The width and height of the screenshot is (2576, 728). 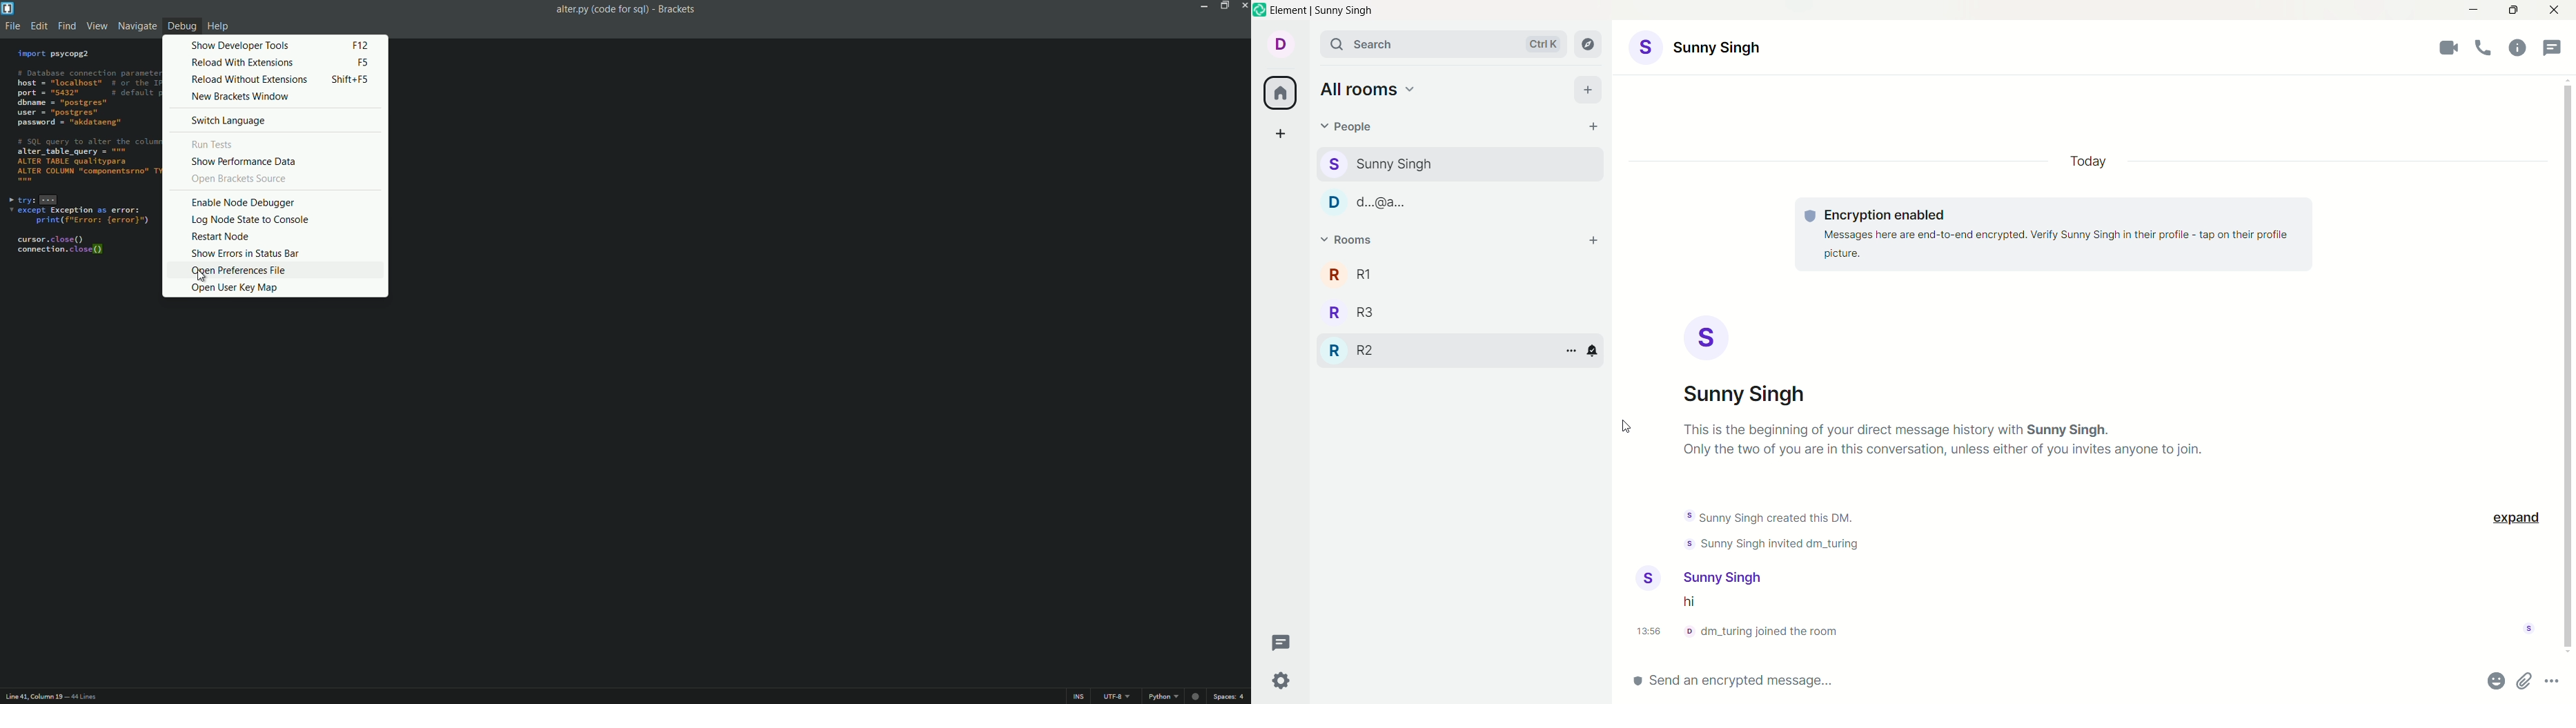 I want to click on user name, so click(x=1725, y=576).